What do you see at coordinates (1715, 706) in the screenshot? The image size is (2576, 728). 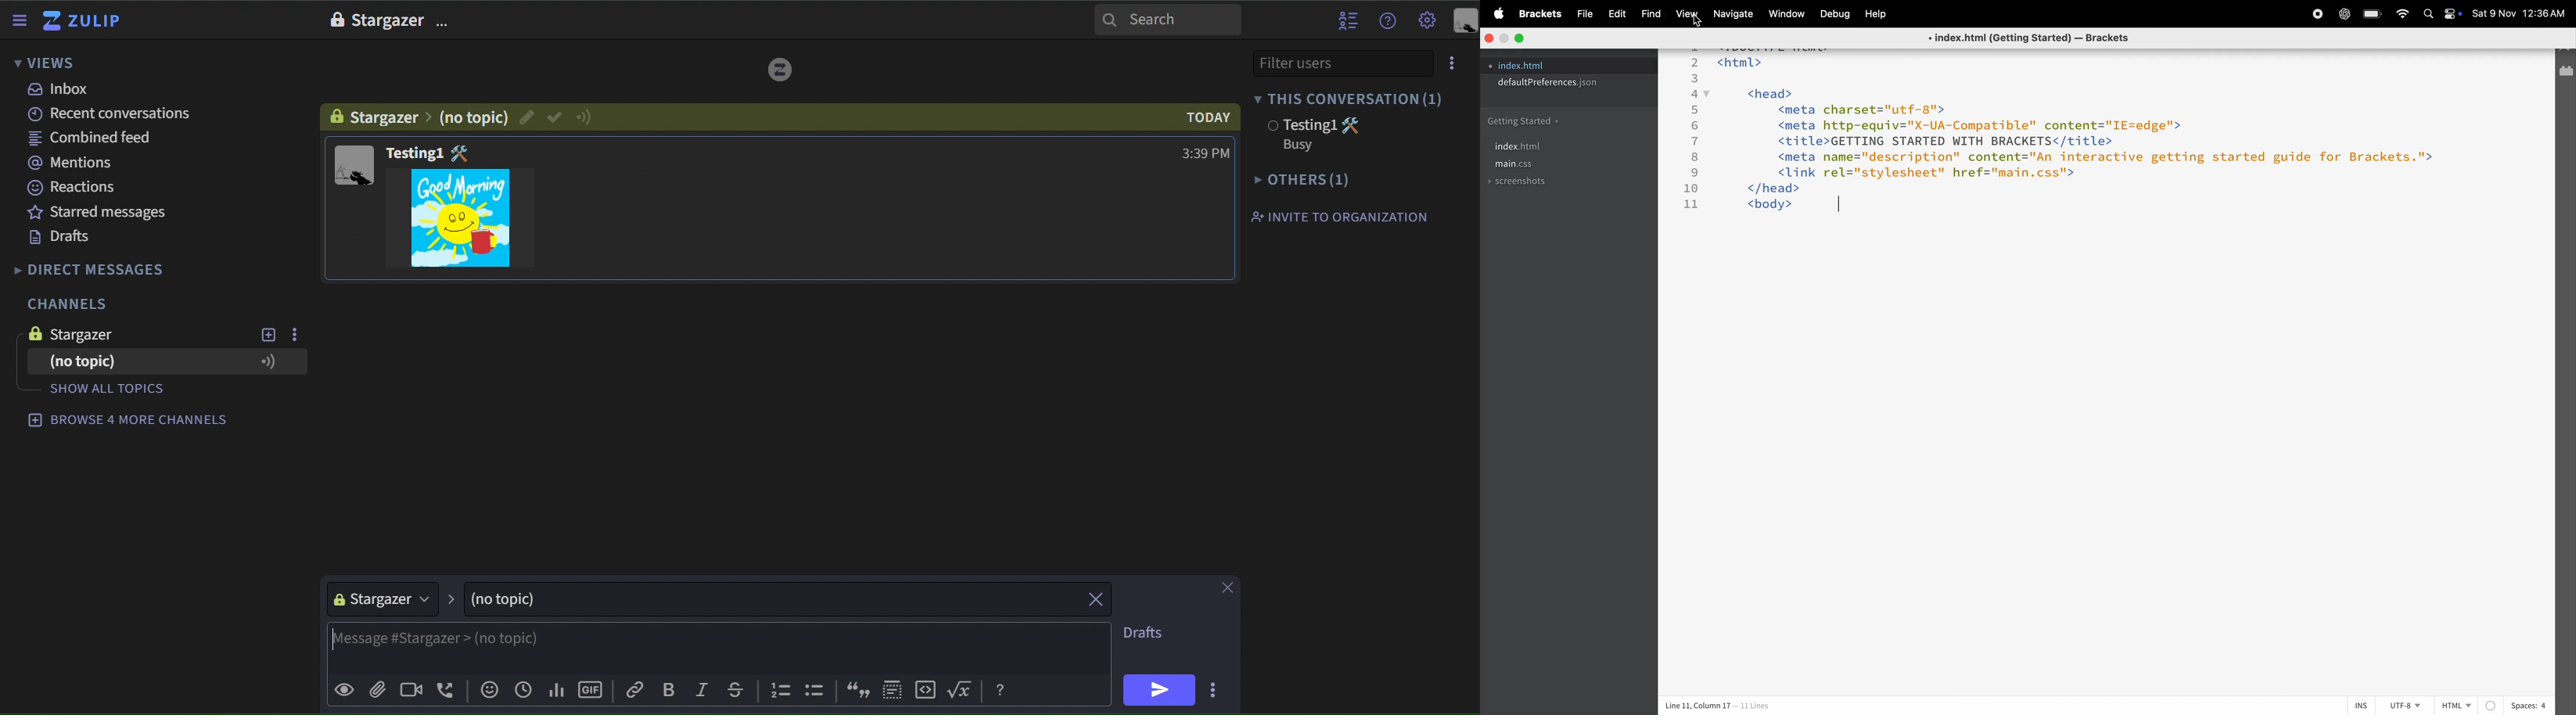 I see `coloumn and lines` at bounding box center [1715, 706].